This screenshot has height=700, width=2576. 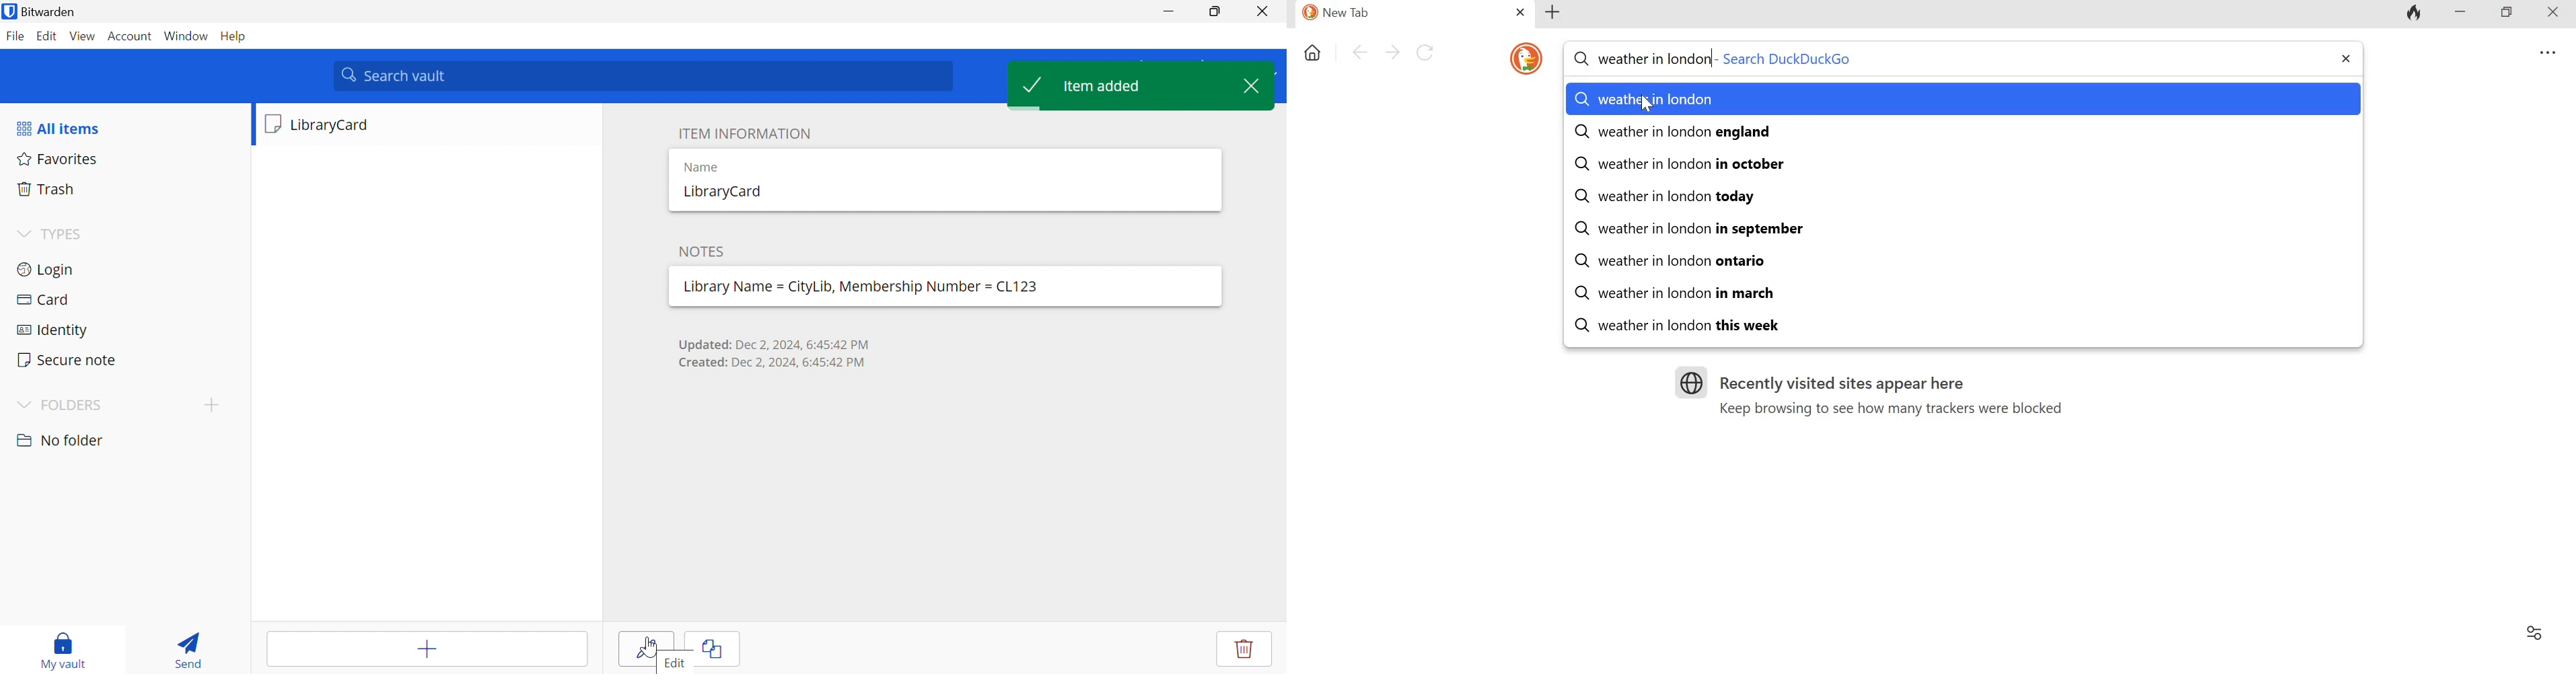 I want to click on weather in london in october, so click(x=1965, y=165).